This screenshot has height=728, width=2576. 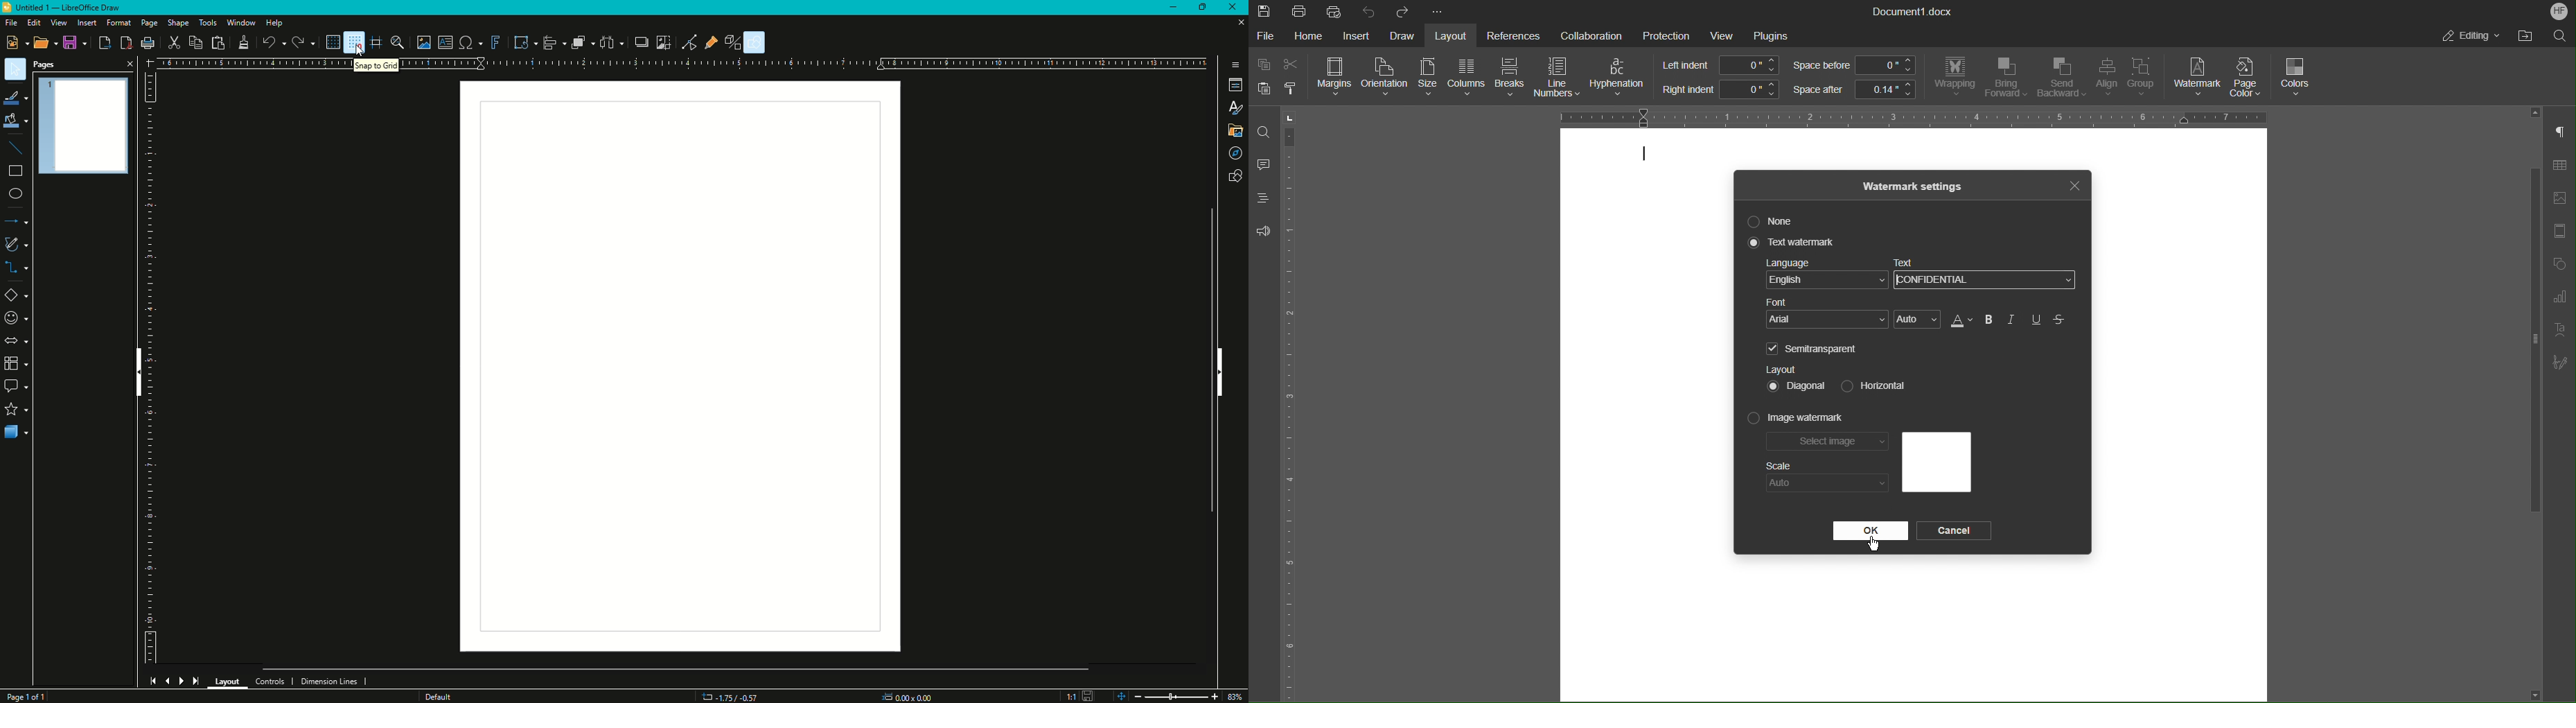 What do you see at coordinates (1853, 66) in the screenshot?
I see `Space before` at bounding box center [1853, 66].